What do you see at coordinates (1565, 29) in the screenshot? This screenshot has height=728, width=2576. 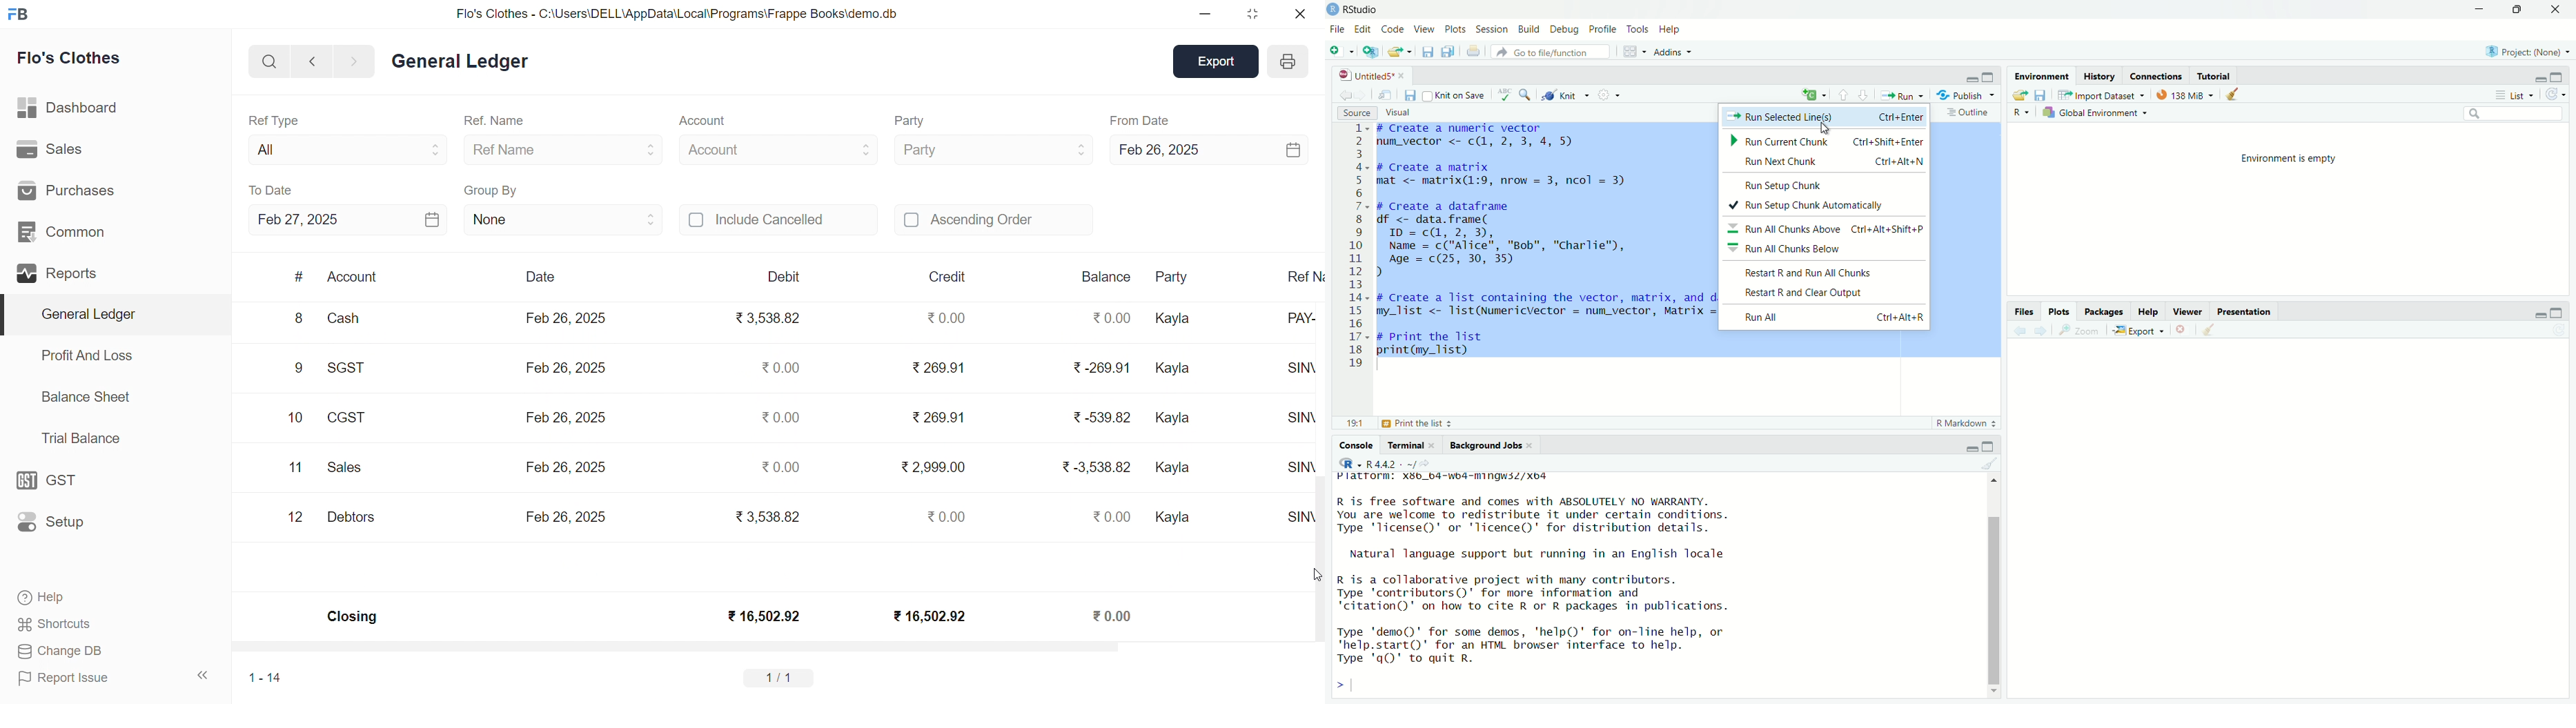 I see `Debug` at bounding box center [1565, 29].